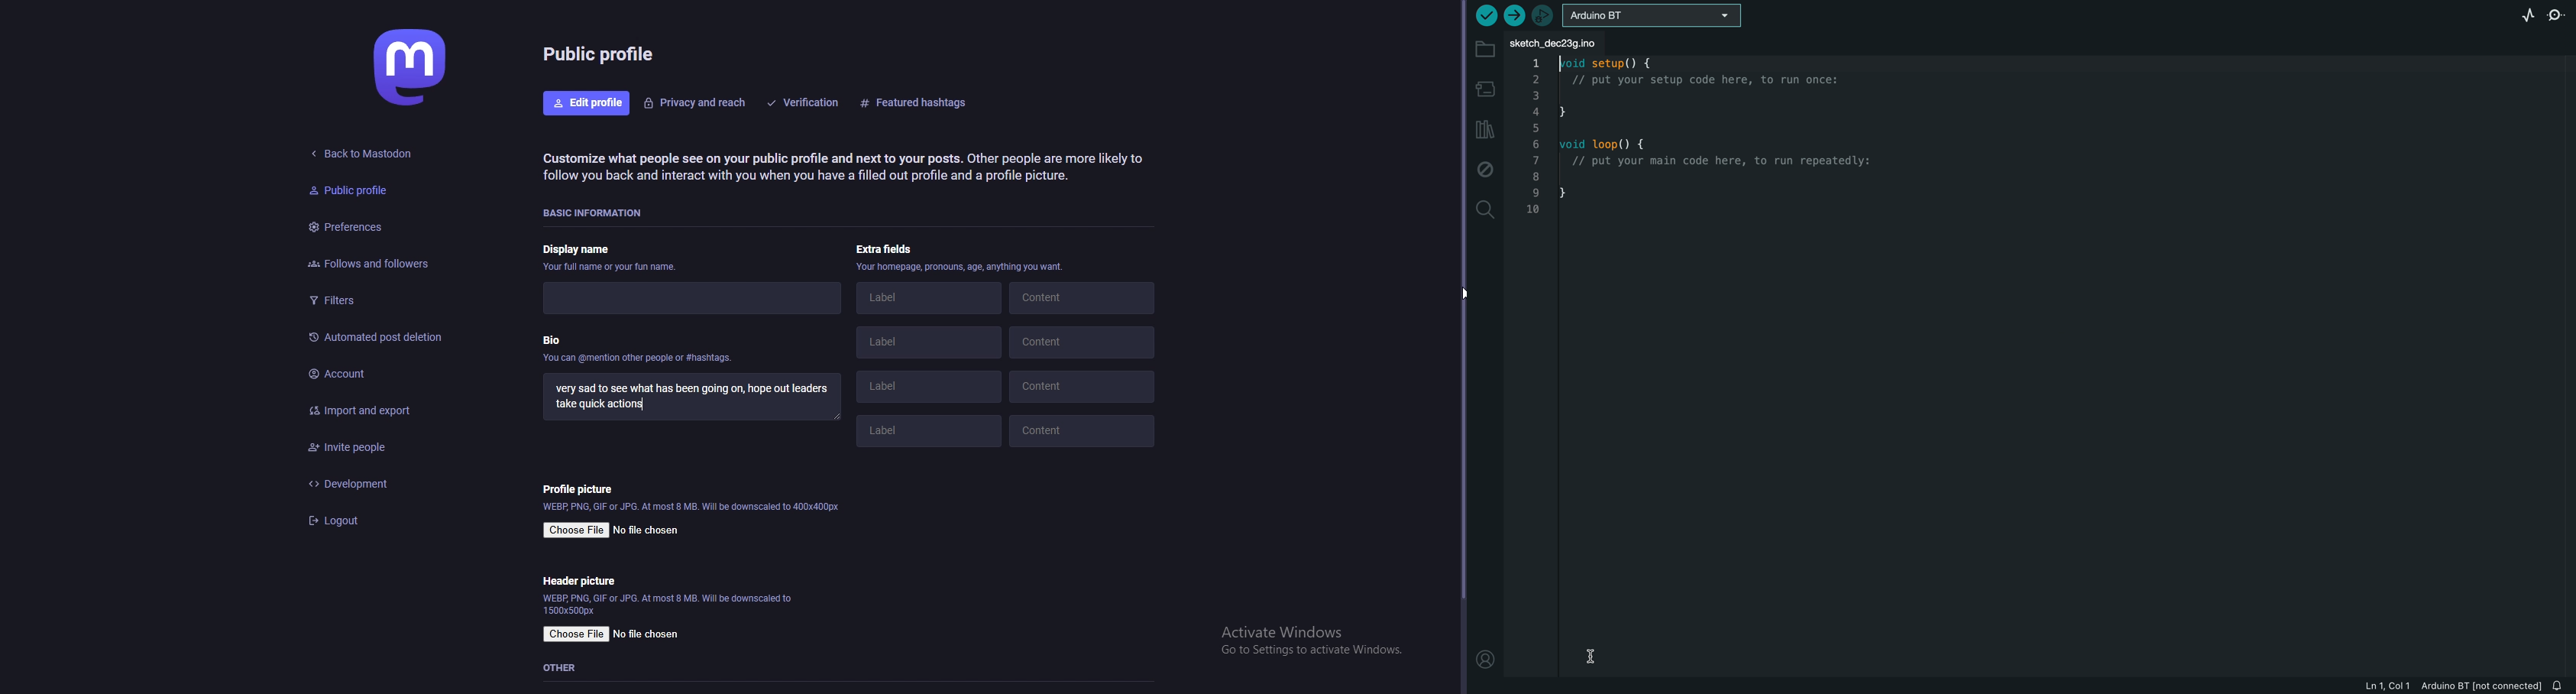 The width and height of the screenshot is (2576, 700). I want to click on board manager, so click(1485, 89).